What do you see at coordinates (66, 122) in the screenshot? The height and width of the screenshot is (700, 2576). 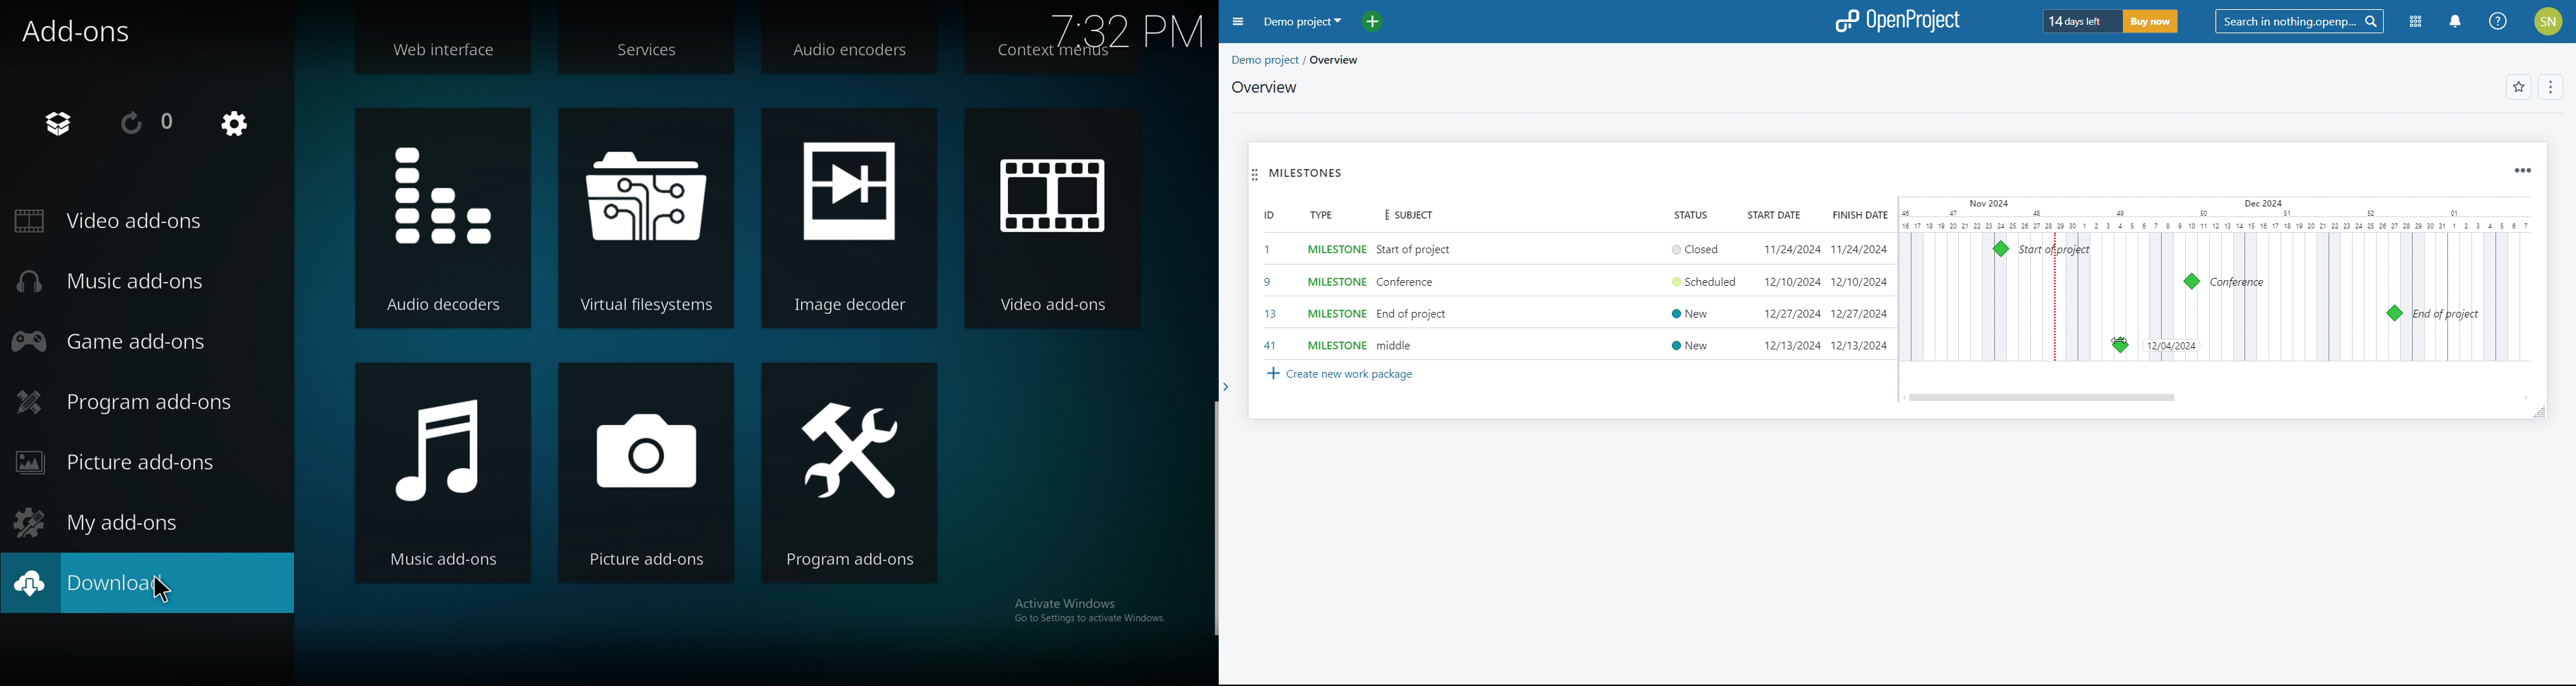 I see `installed` at bounding box center [66, 122].